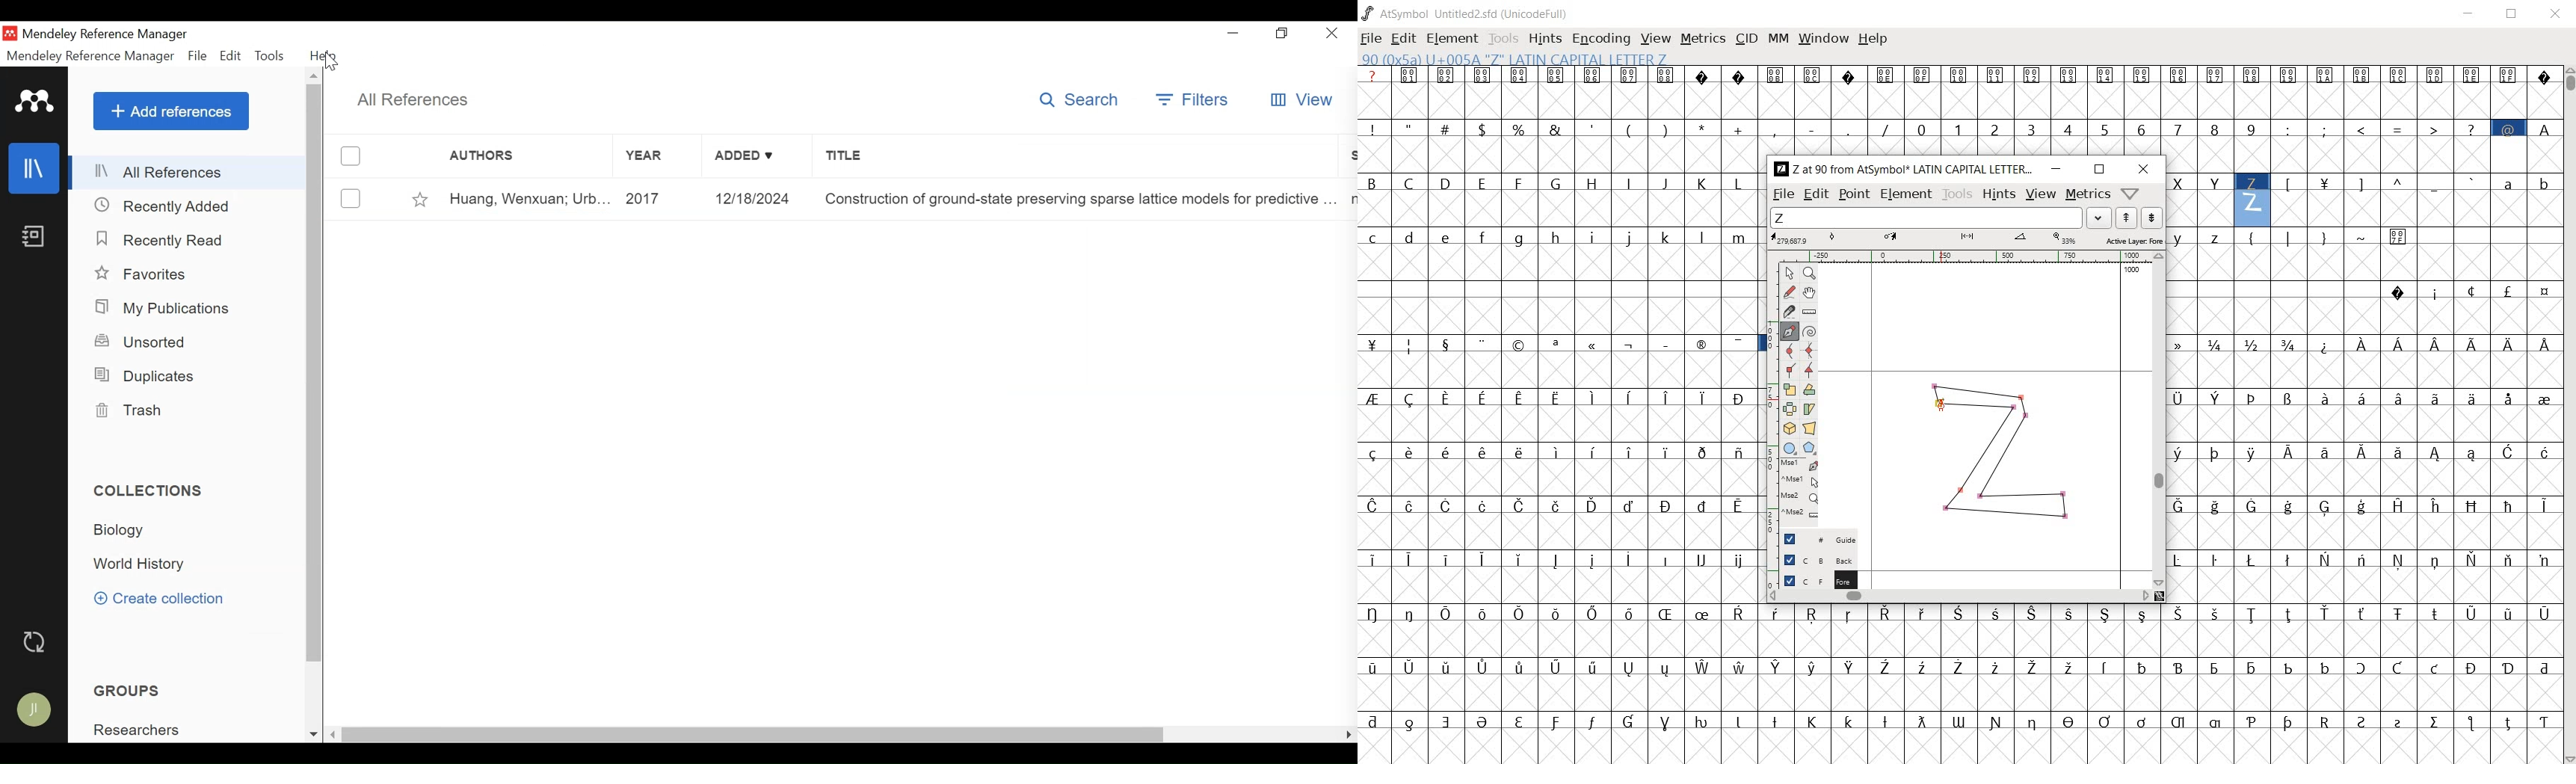 The image size is (2576, 784). What do you see at coordinates (1943, 218) in the screenshot?
I see `load word list` at bounding box center [1943, 218].